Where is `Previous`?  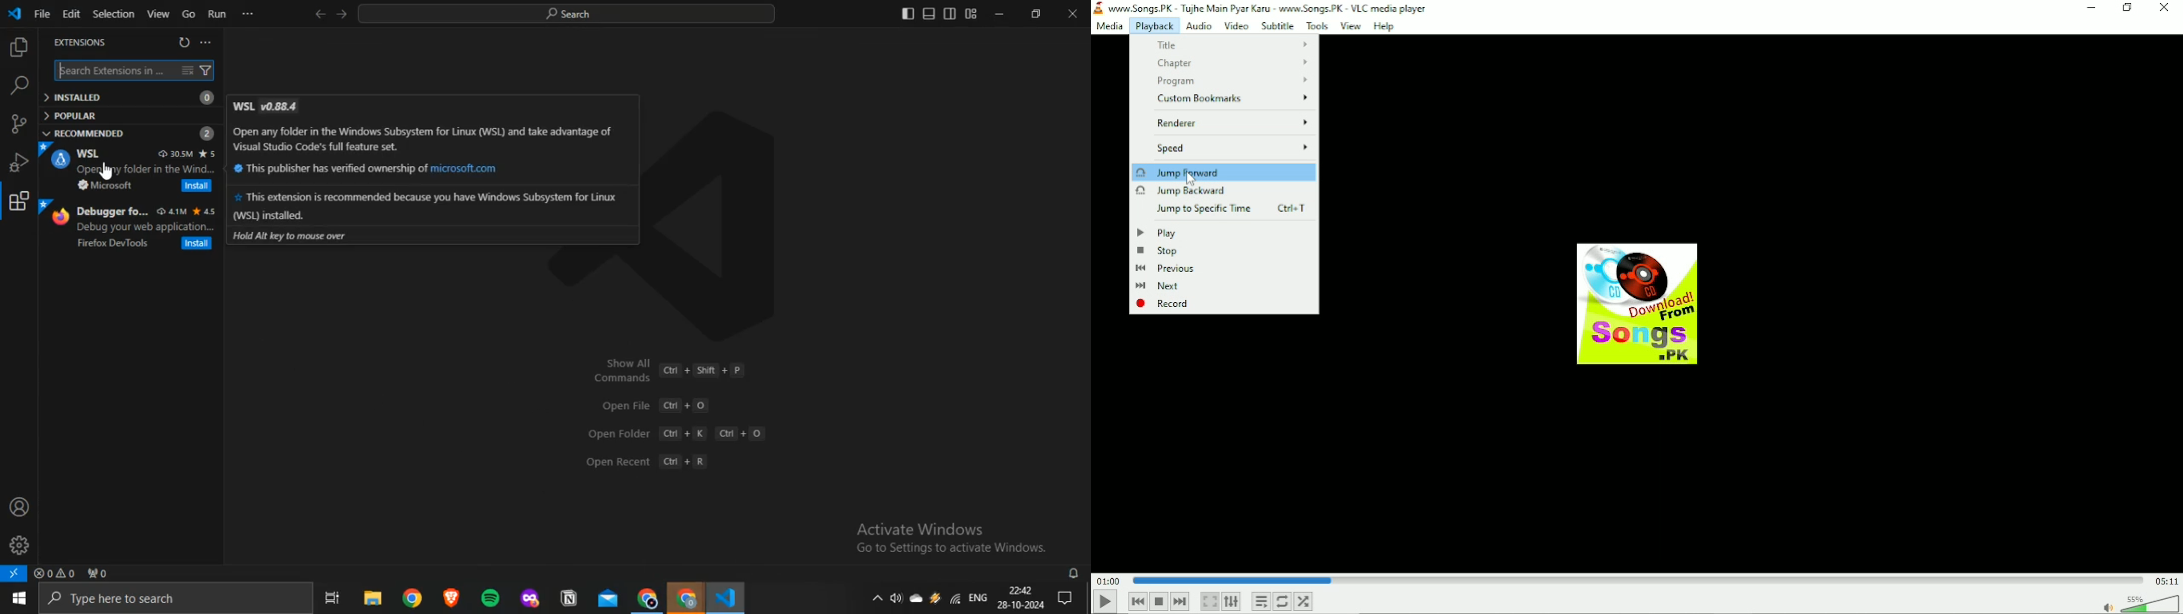 Previous is located at coordinates (1166, 269).